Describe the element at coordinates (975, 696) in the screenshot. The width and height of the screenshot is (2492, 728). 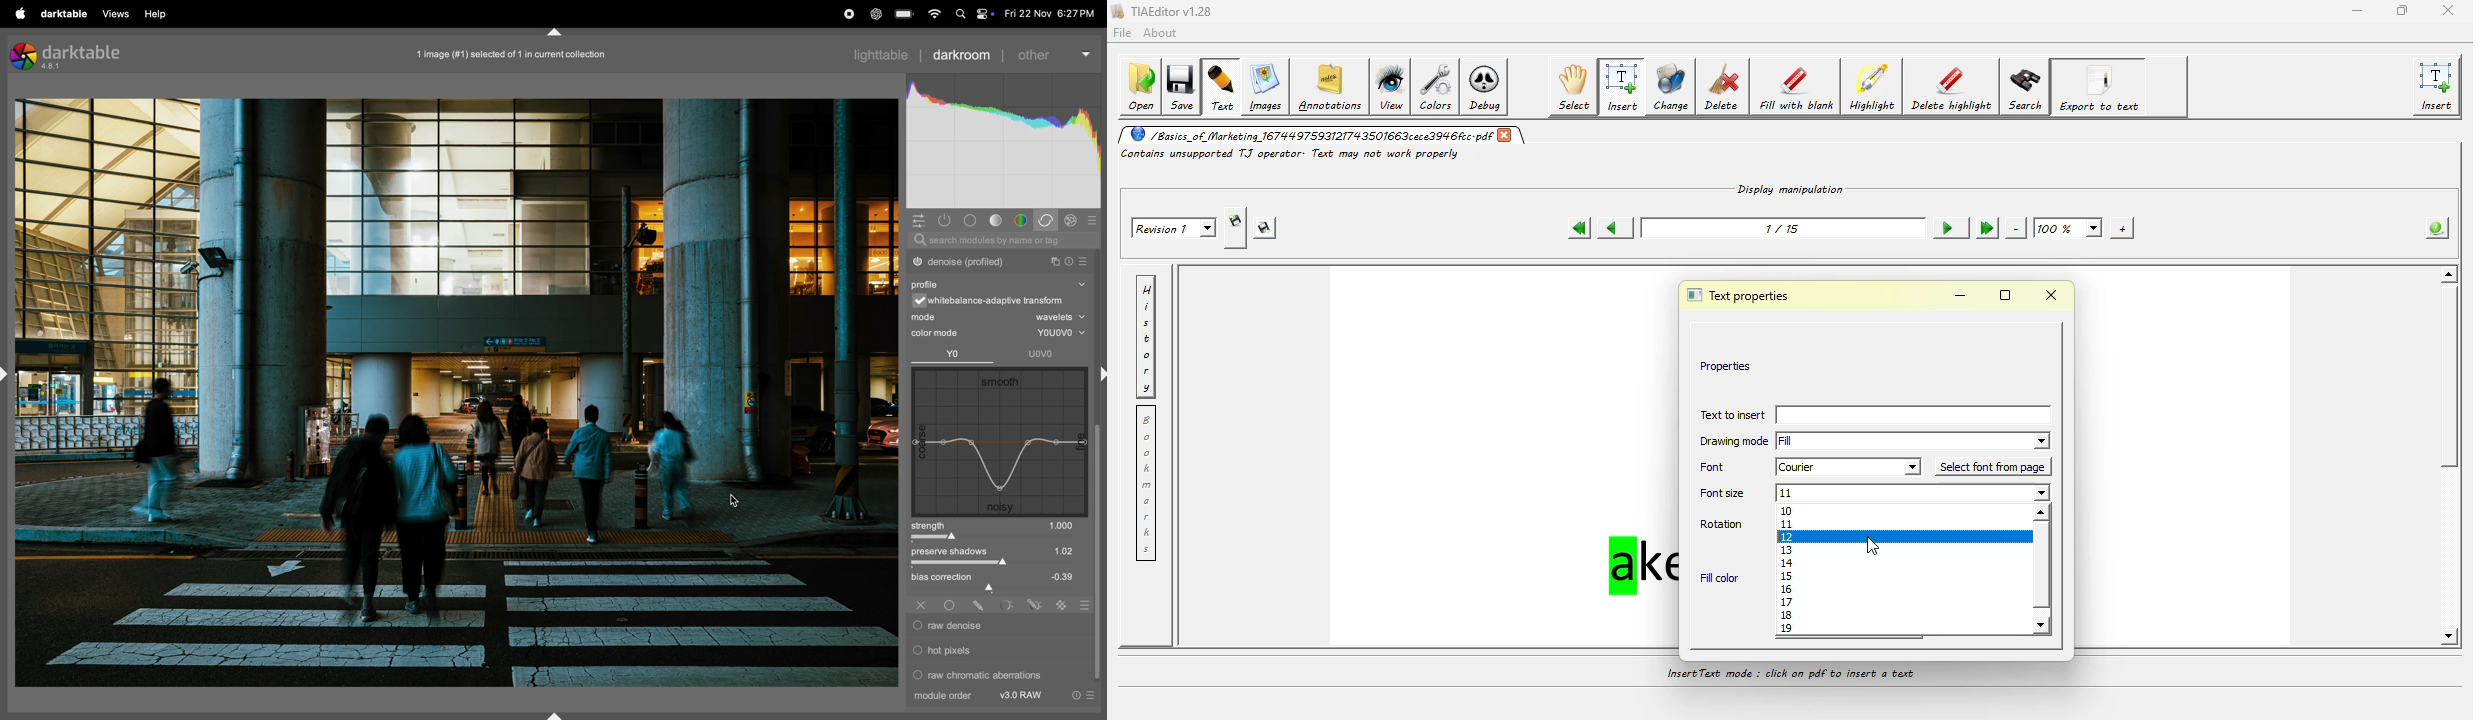
I see `module order` at that location.